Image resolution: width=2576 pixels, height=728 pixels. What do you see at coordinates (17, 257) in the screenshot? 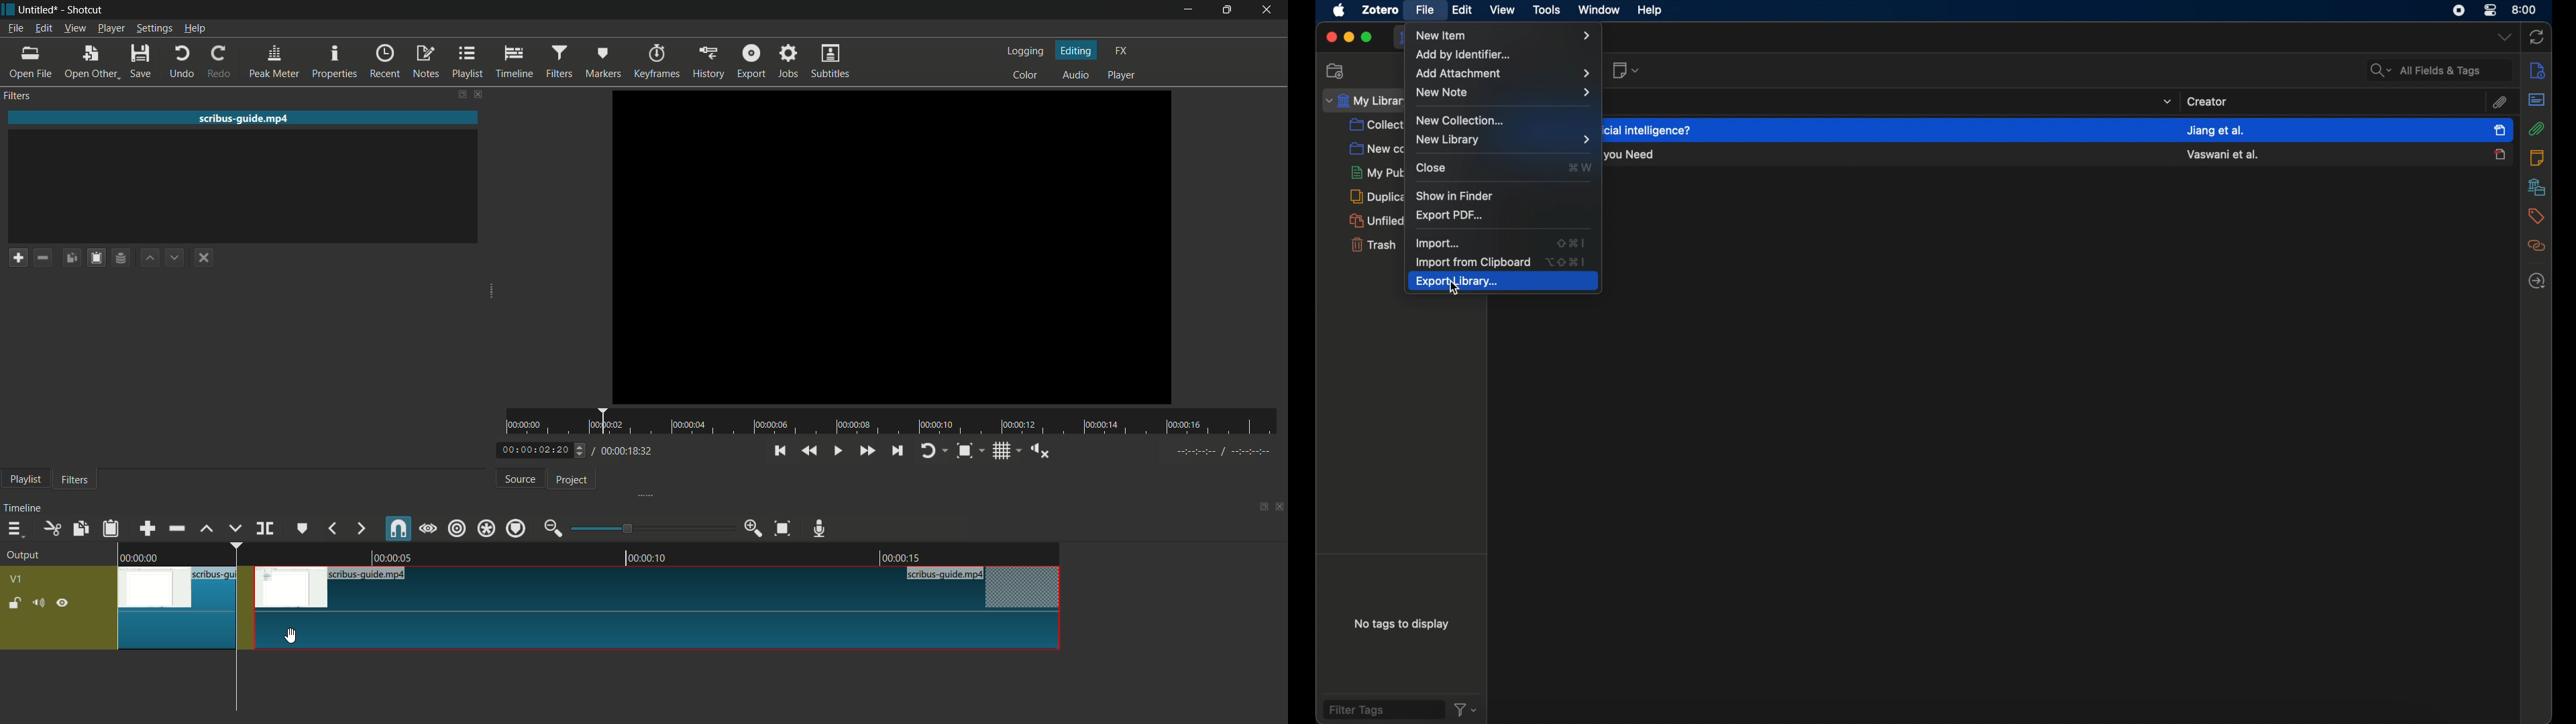
I see `add a filter` at bounding box center [17, 257].